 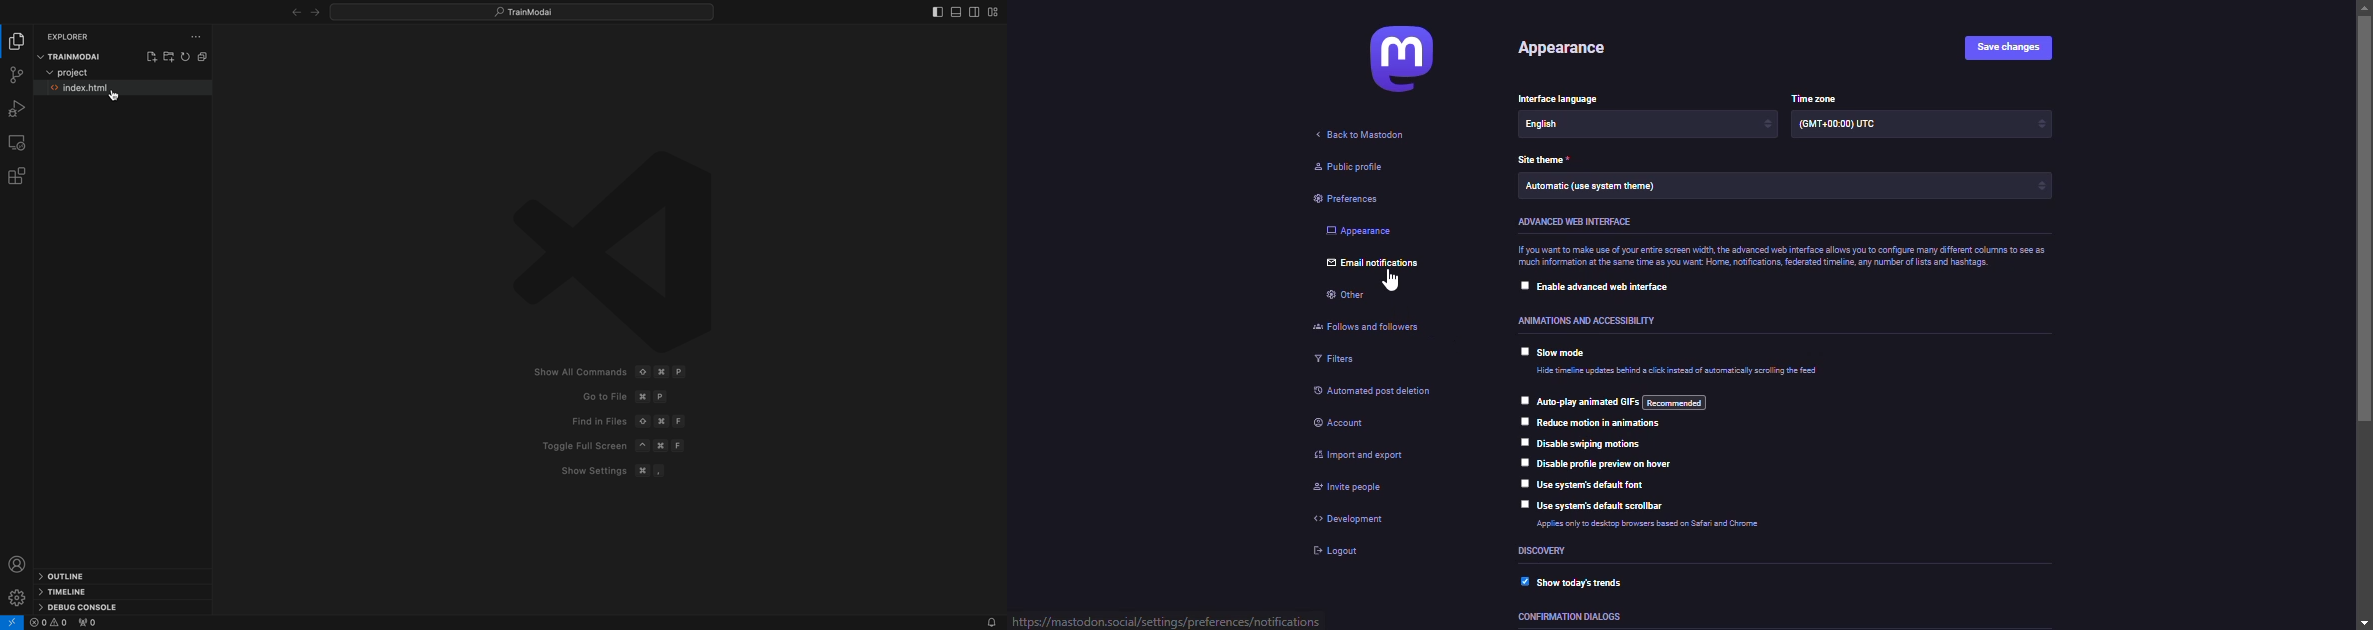 What do you see at coordinates (1577, 223) in the screenshot?
I see `advanced web interface` at bounding box center [1577, 223].